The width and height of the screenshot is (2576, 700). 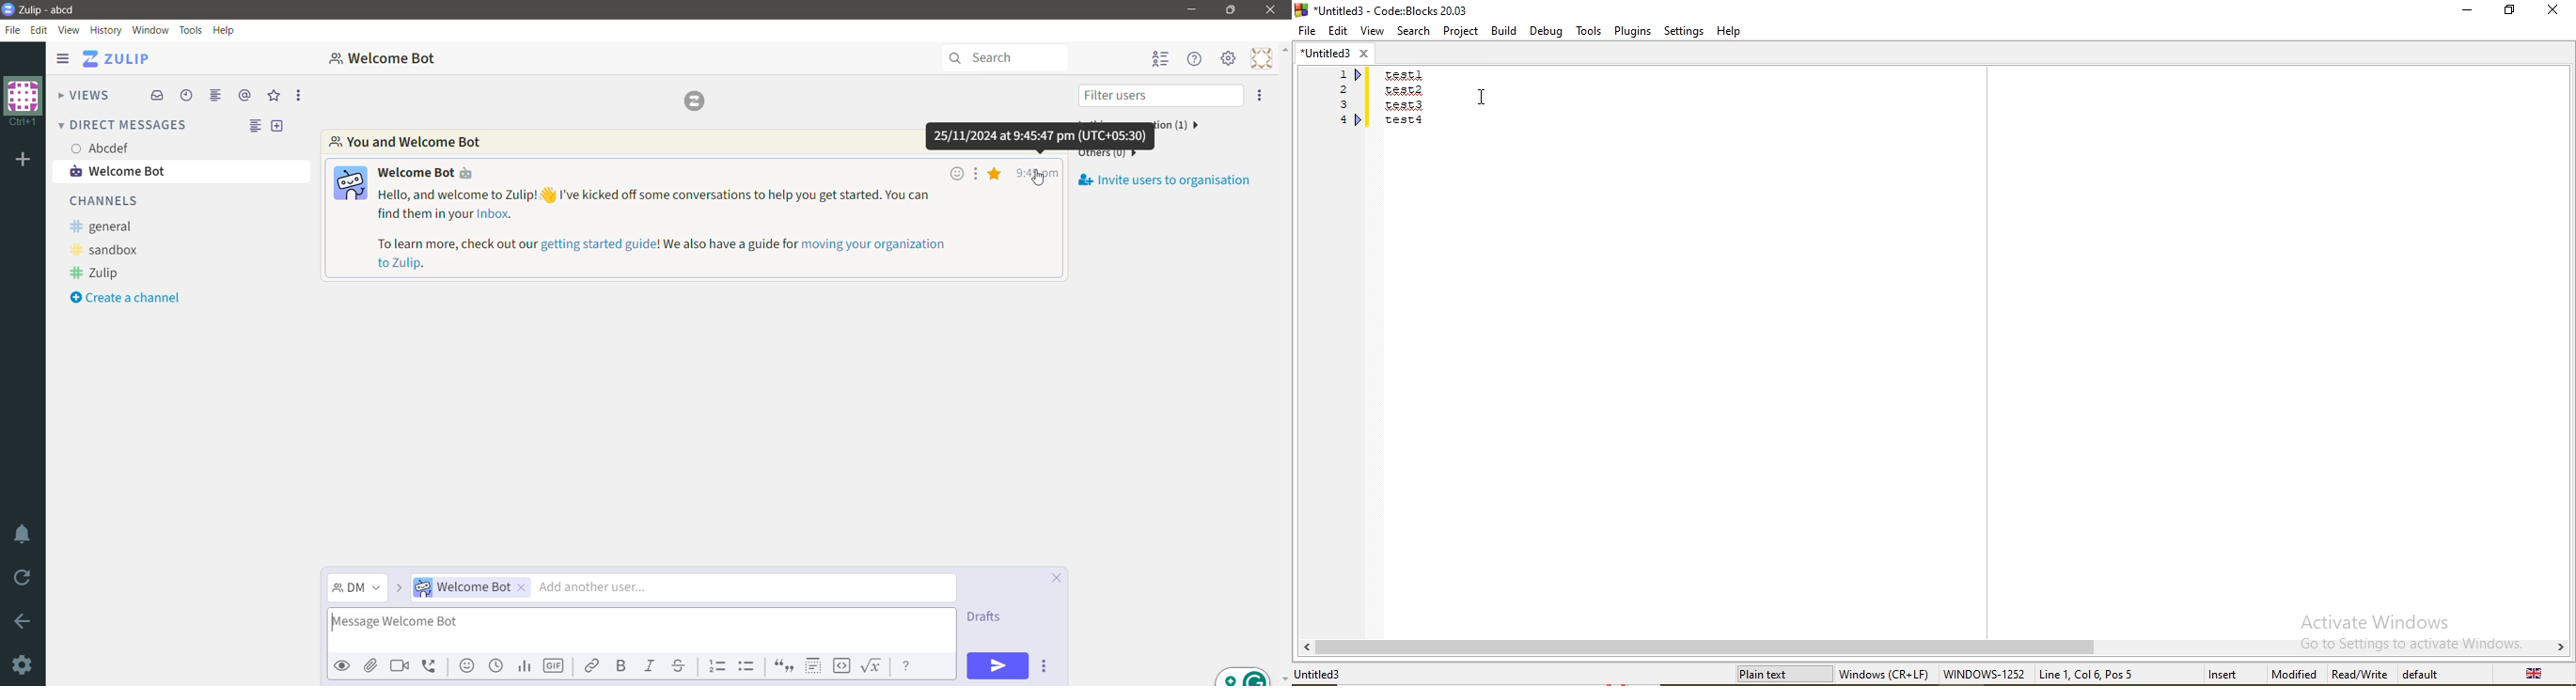 I want to click on Invite users to organization, so click(x=1166, y=176).